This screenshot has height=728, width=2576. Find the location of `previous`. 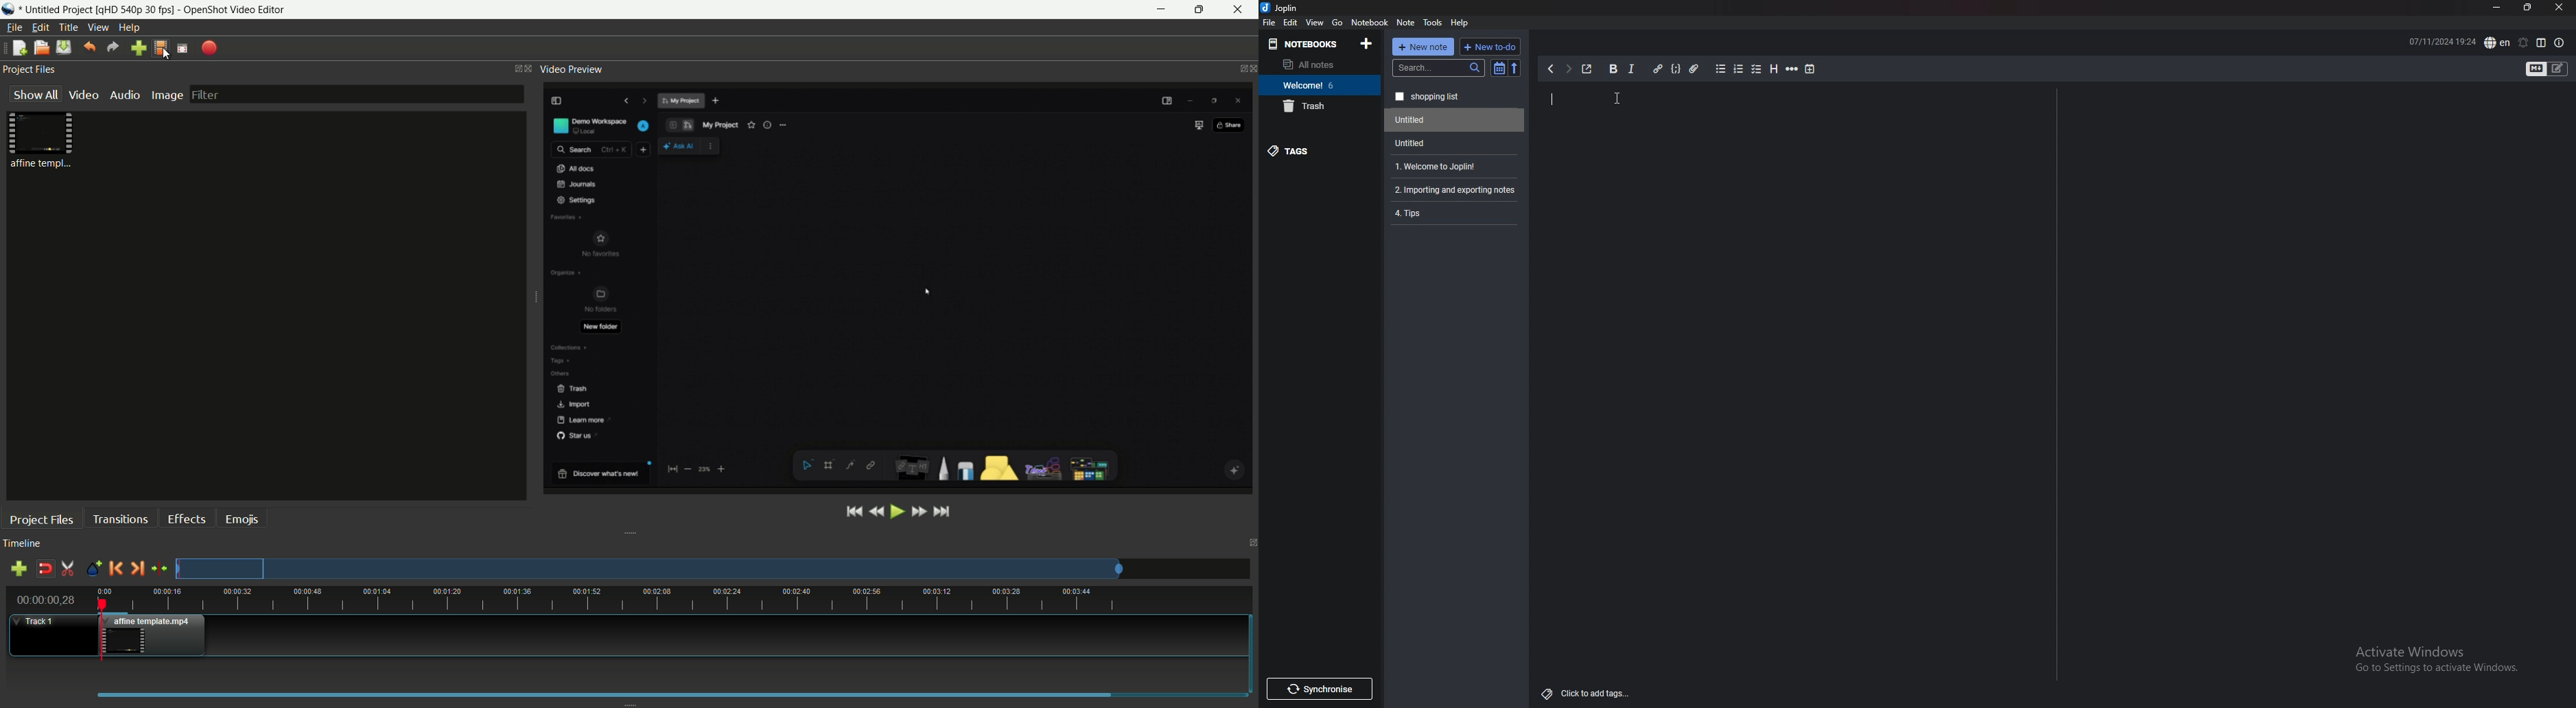

previous is located at coordinates (1550, 69).